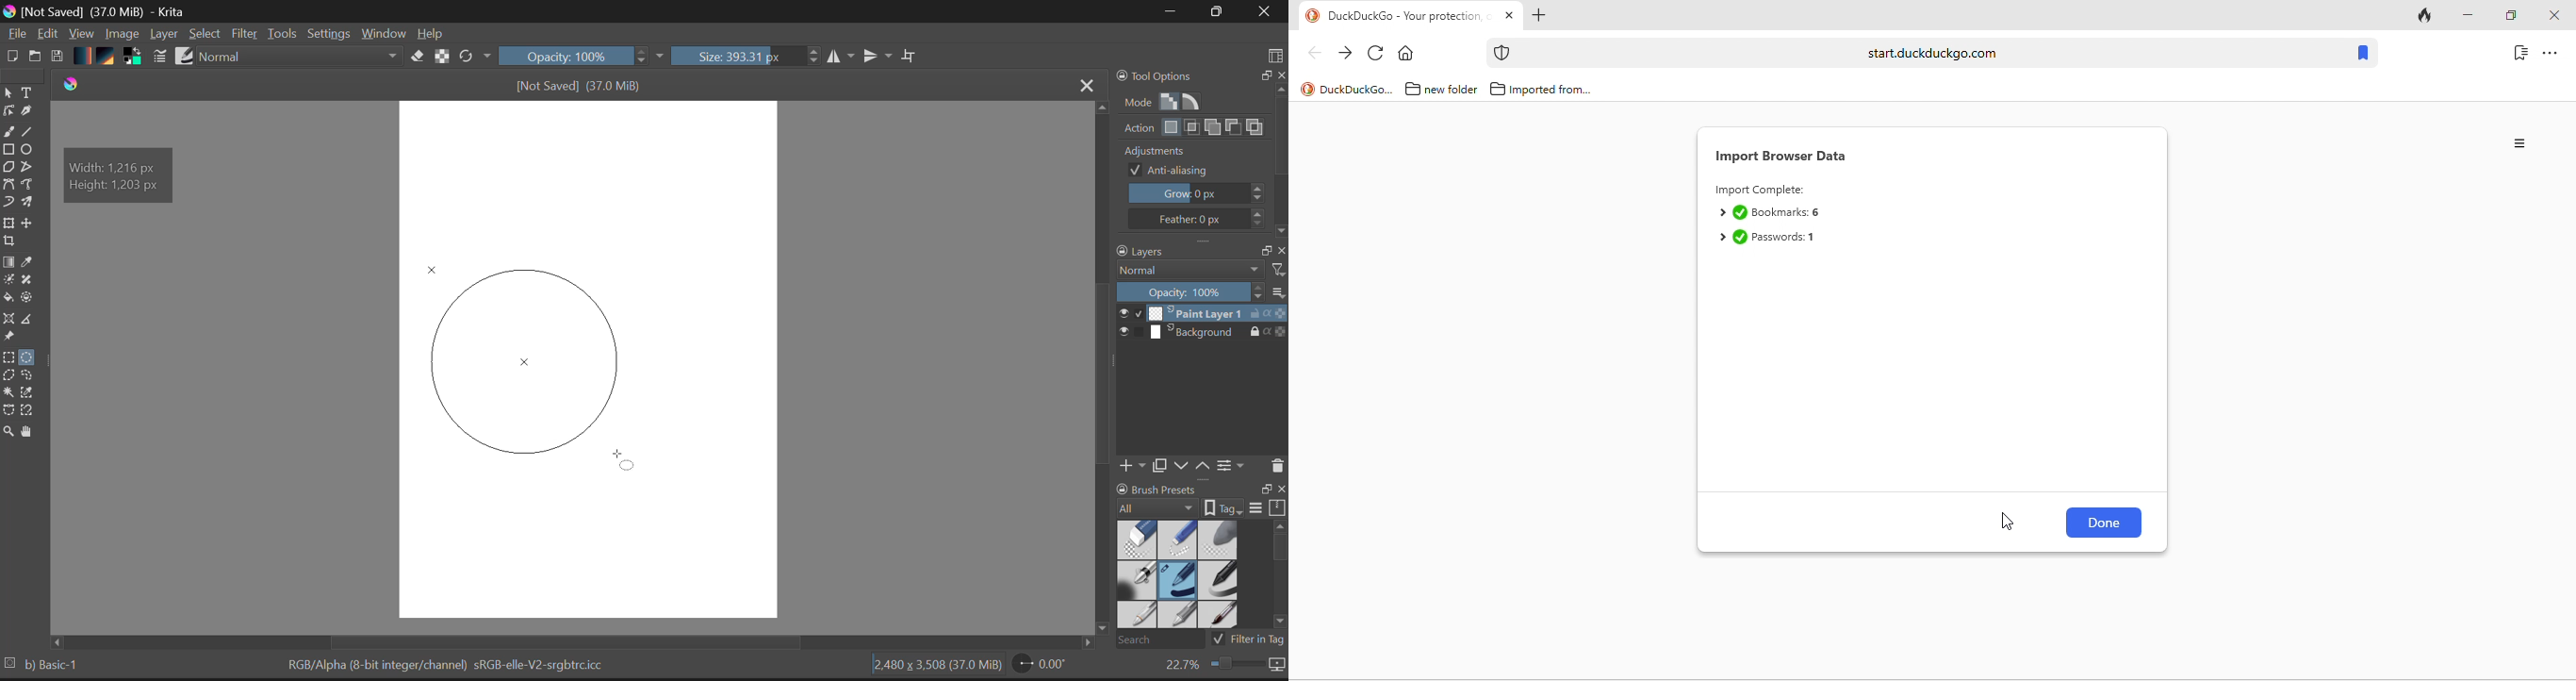 Image resolution: width=2576 pixels, height=700 pixels. Describe the element at coordinates (32, 298) in the screenshot. I see `Enclose and Fill` at that location.